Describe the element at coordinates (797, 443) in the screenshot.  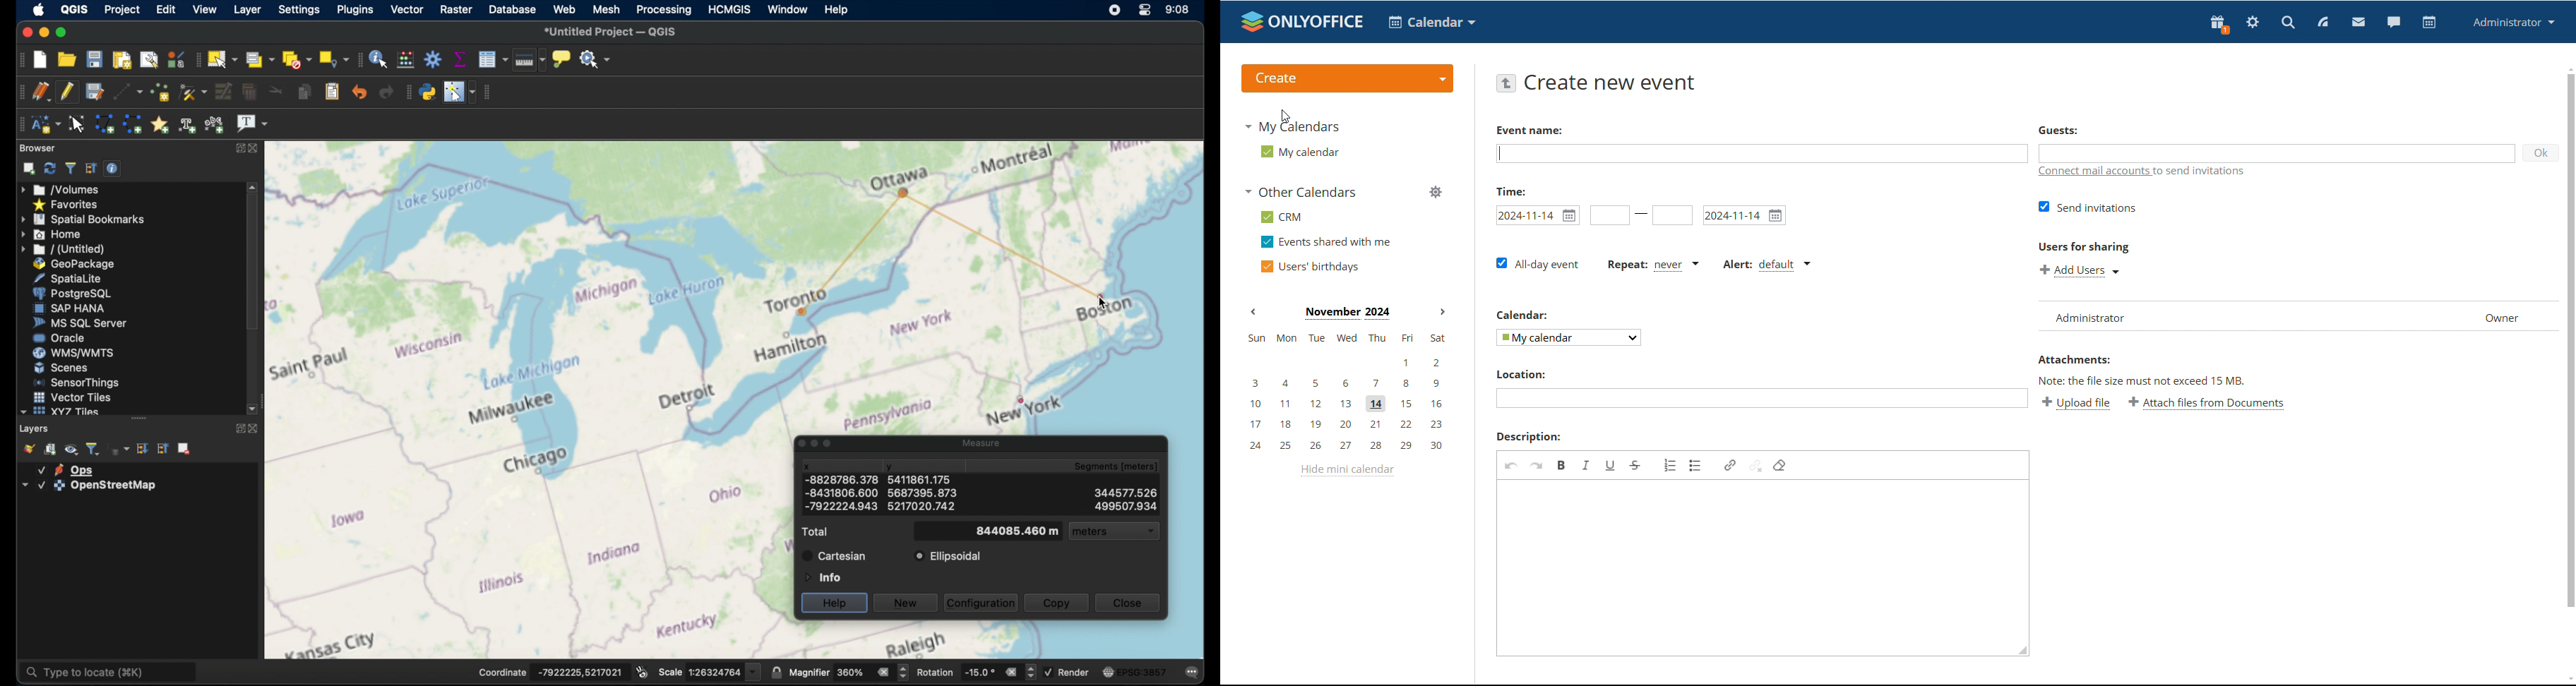
I see `close` at that location.